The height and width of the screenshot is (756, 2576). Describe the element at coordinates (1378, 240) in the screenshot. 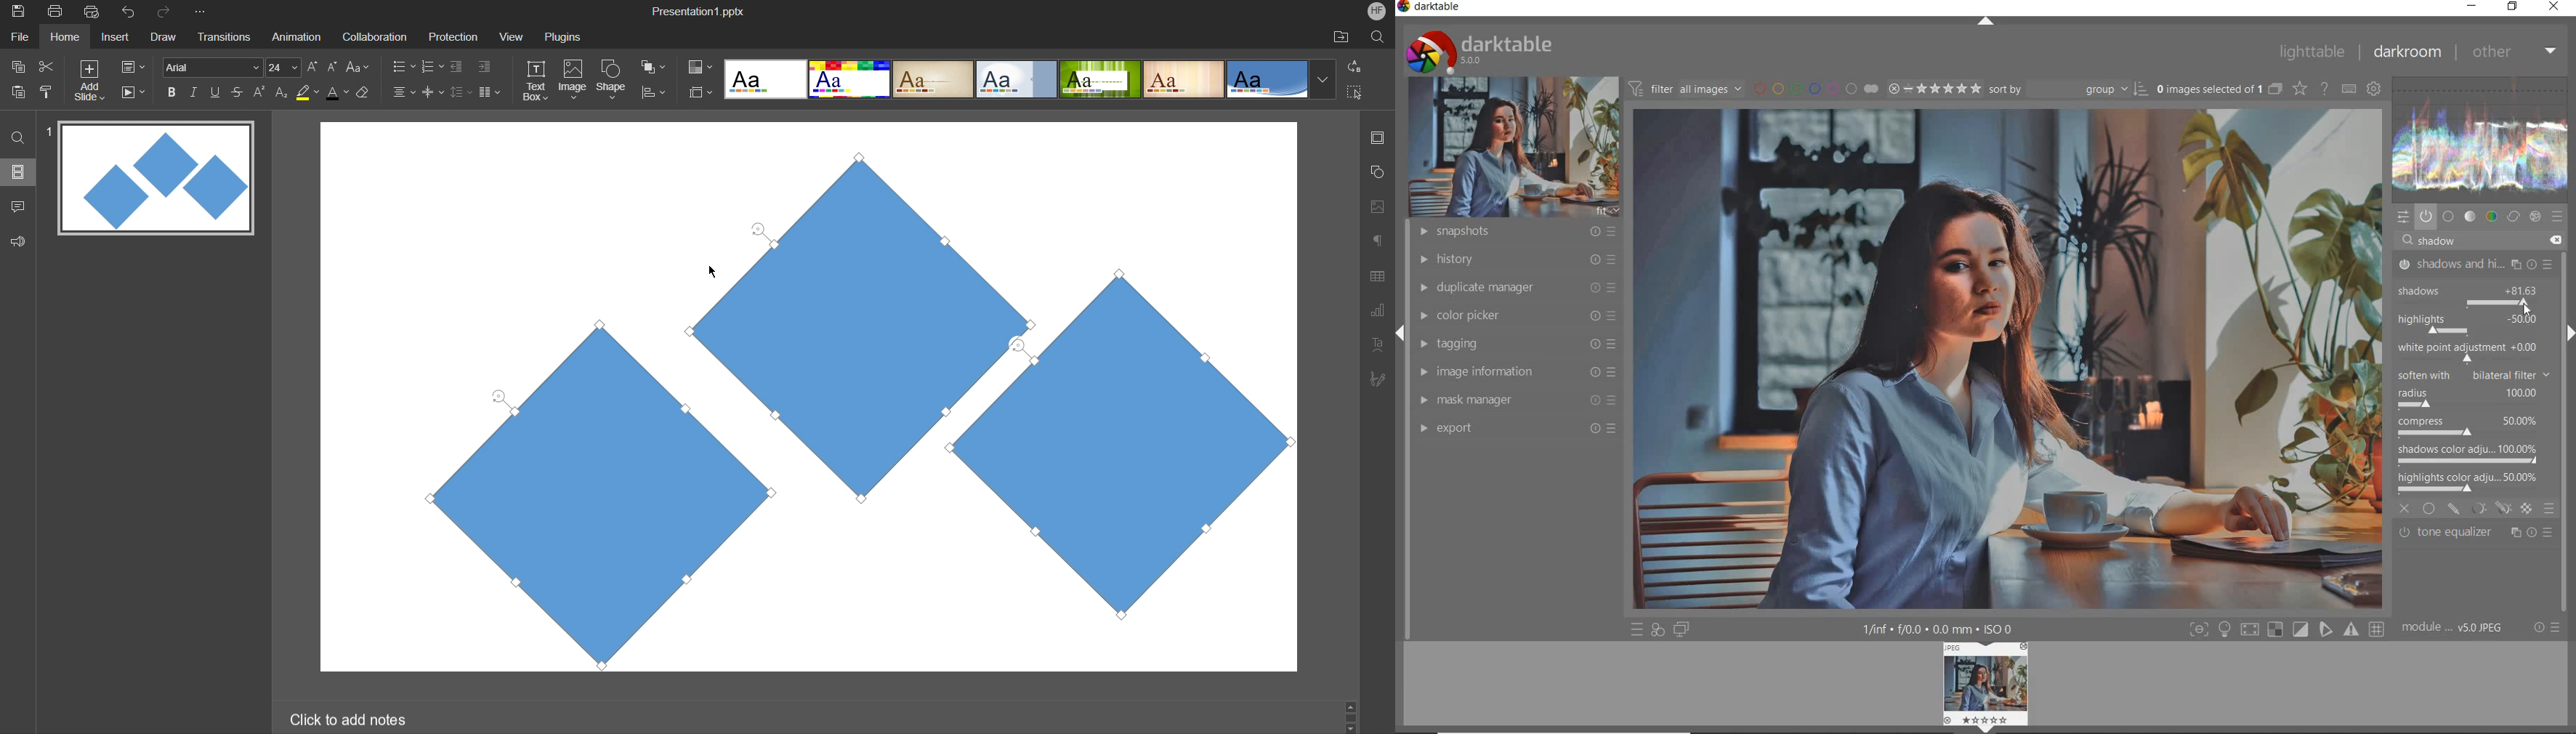

I see `Paragraph Settings` at that location.